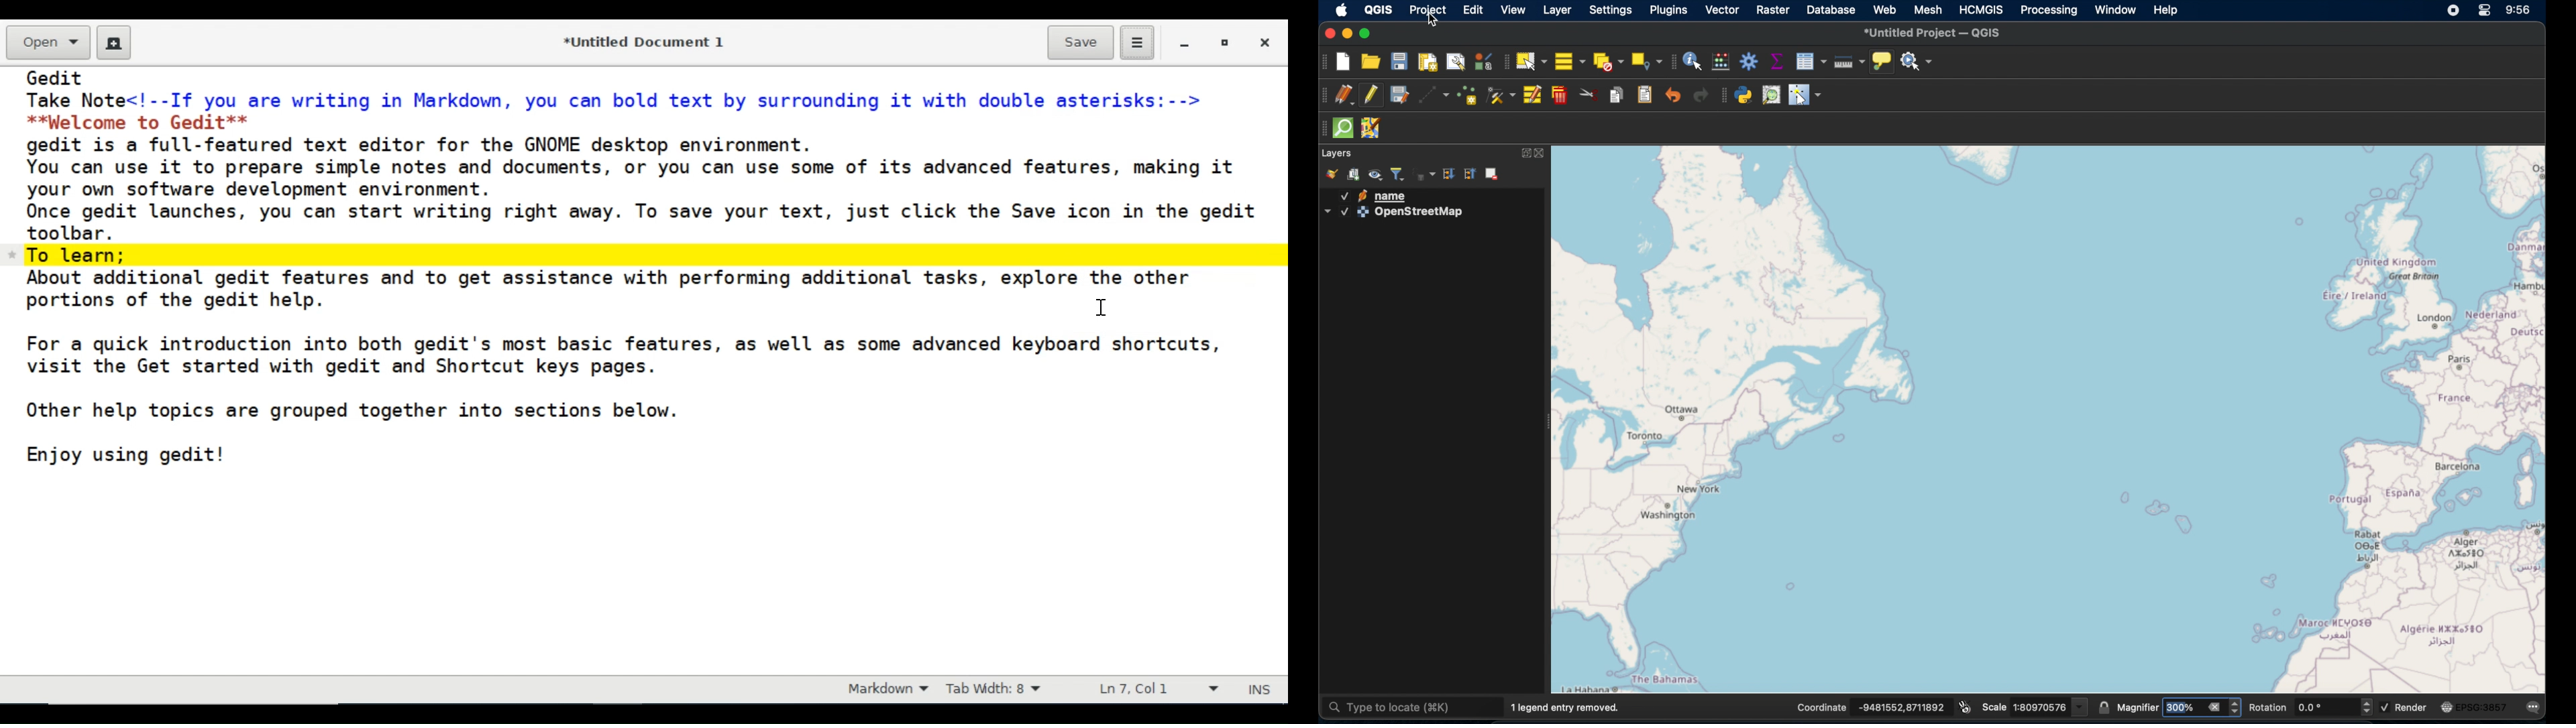 Image resolution: width=2576 pixels, height=728 pixels. Describe the element at coordinates (1743, 97) in the screenshot. I see `python console` at that location.